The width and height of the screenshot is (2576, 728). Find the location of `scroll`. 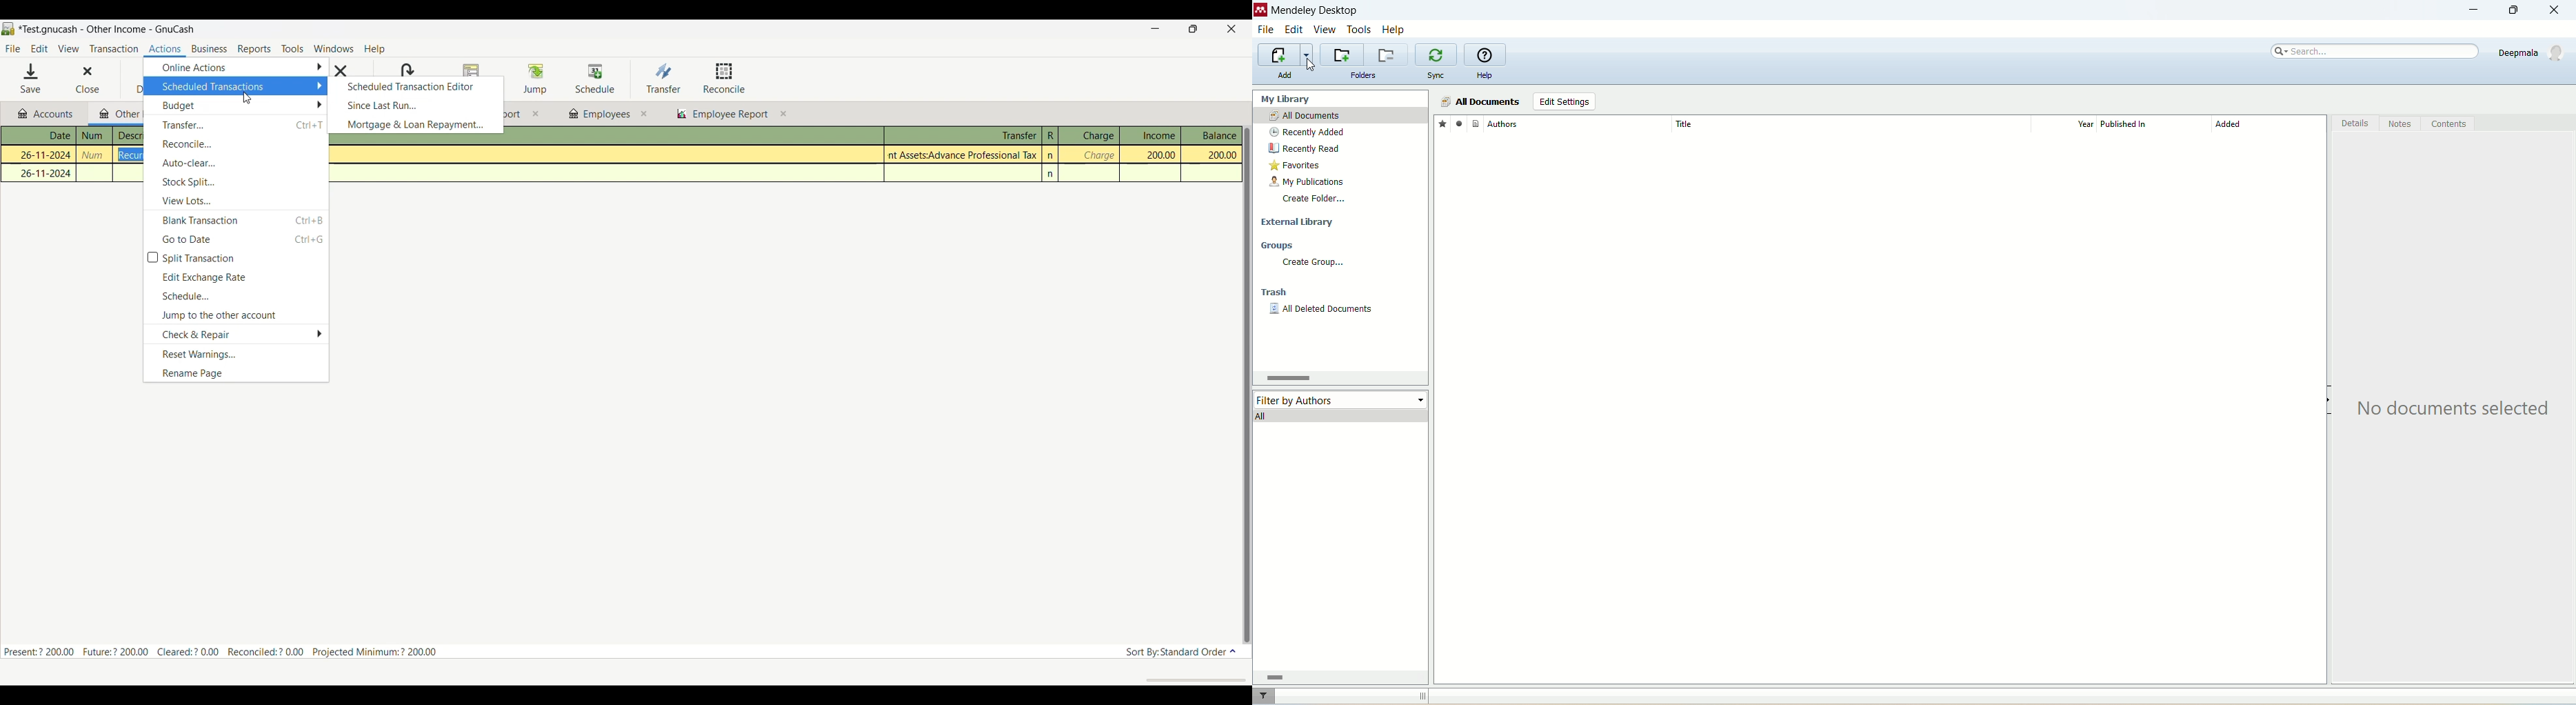

scroll is located at coordinates (1189, 680).